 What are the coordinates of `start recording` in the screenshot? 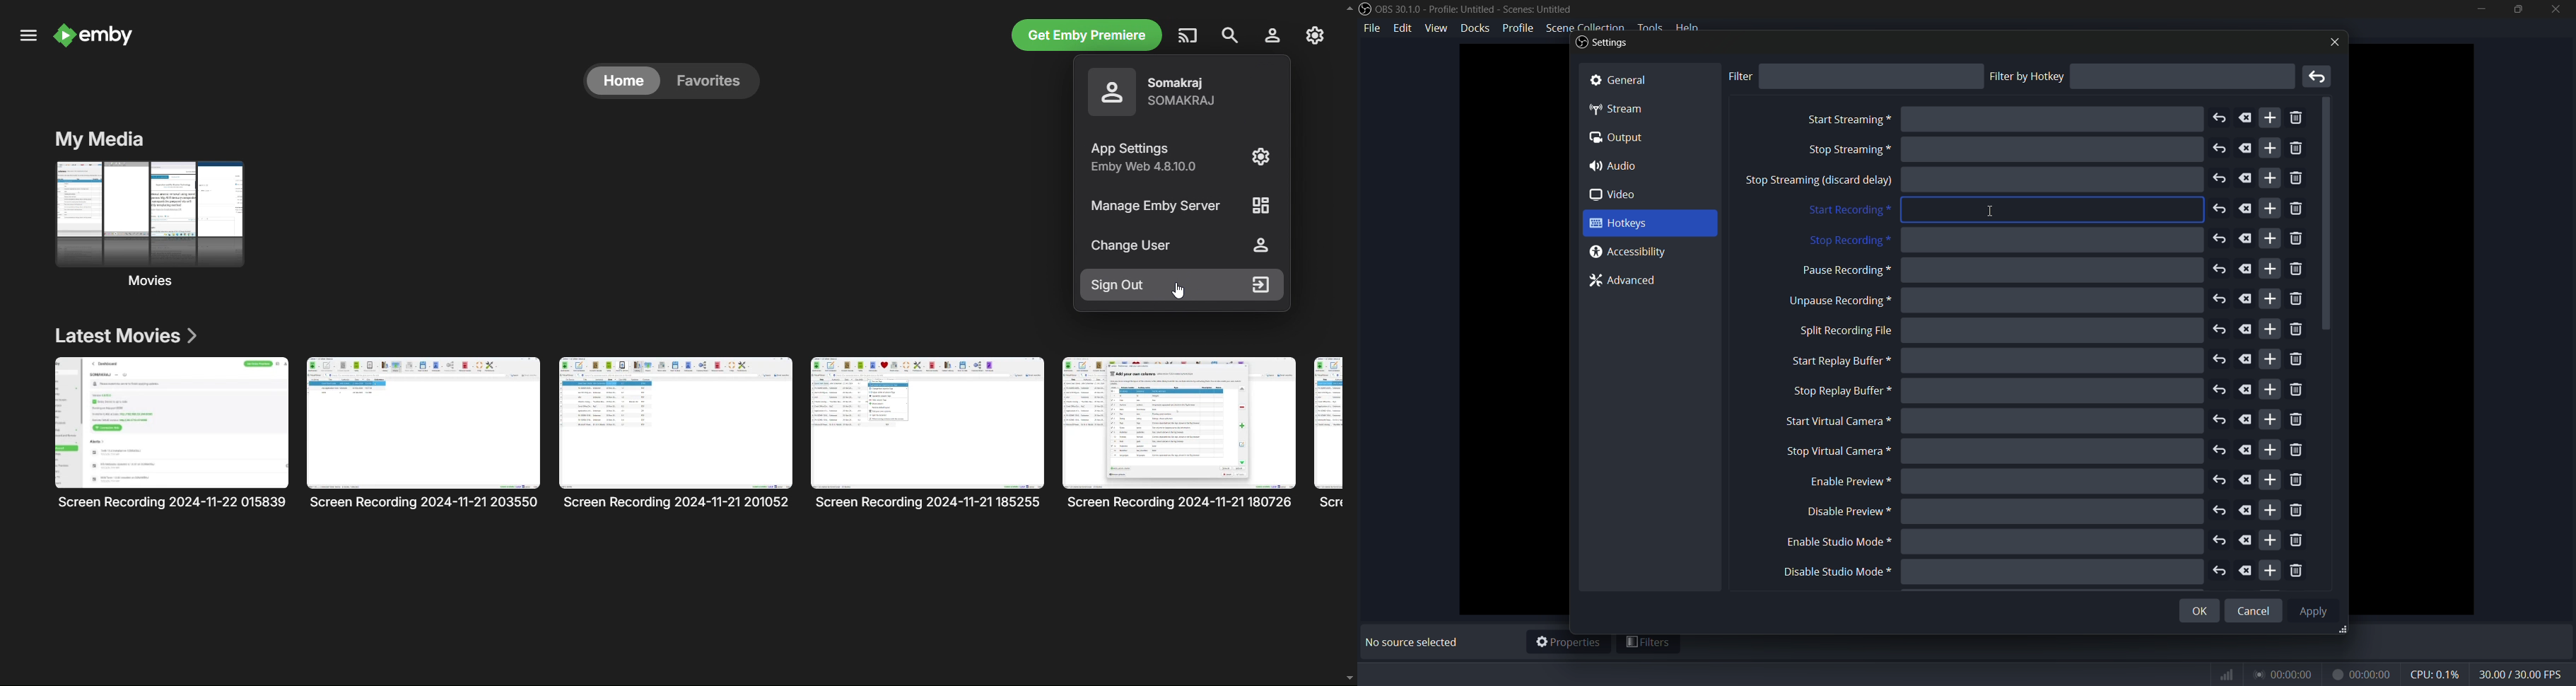 It's located at (1847, 211).